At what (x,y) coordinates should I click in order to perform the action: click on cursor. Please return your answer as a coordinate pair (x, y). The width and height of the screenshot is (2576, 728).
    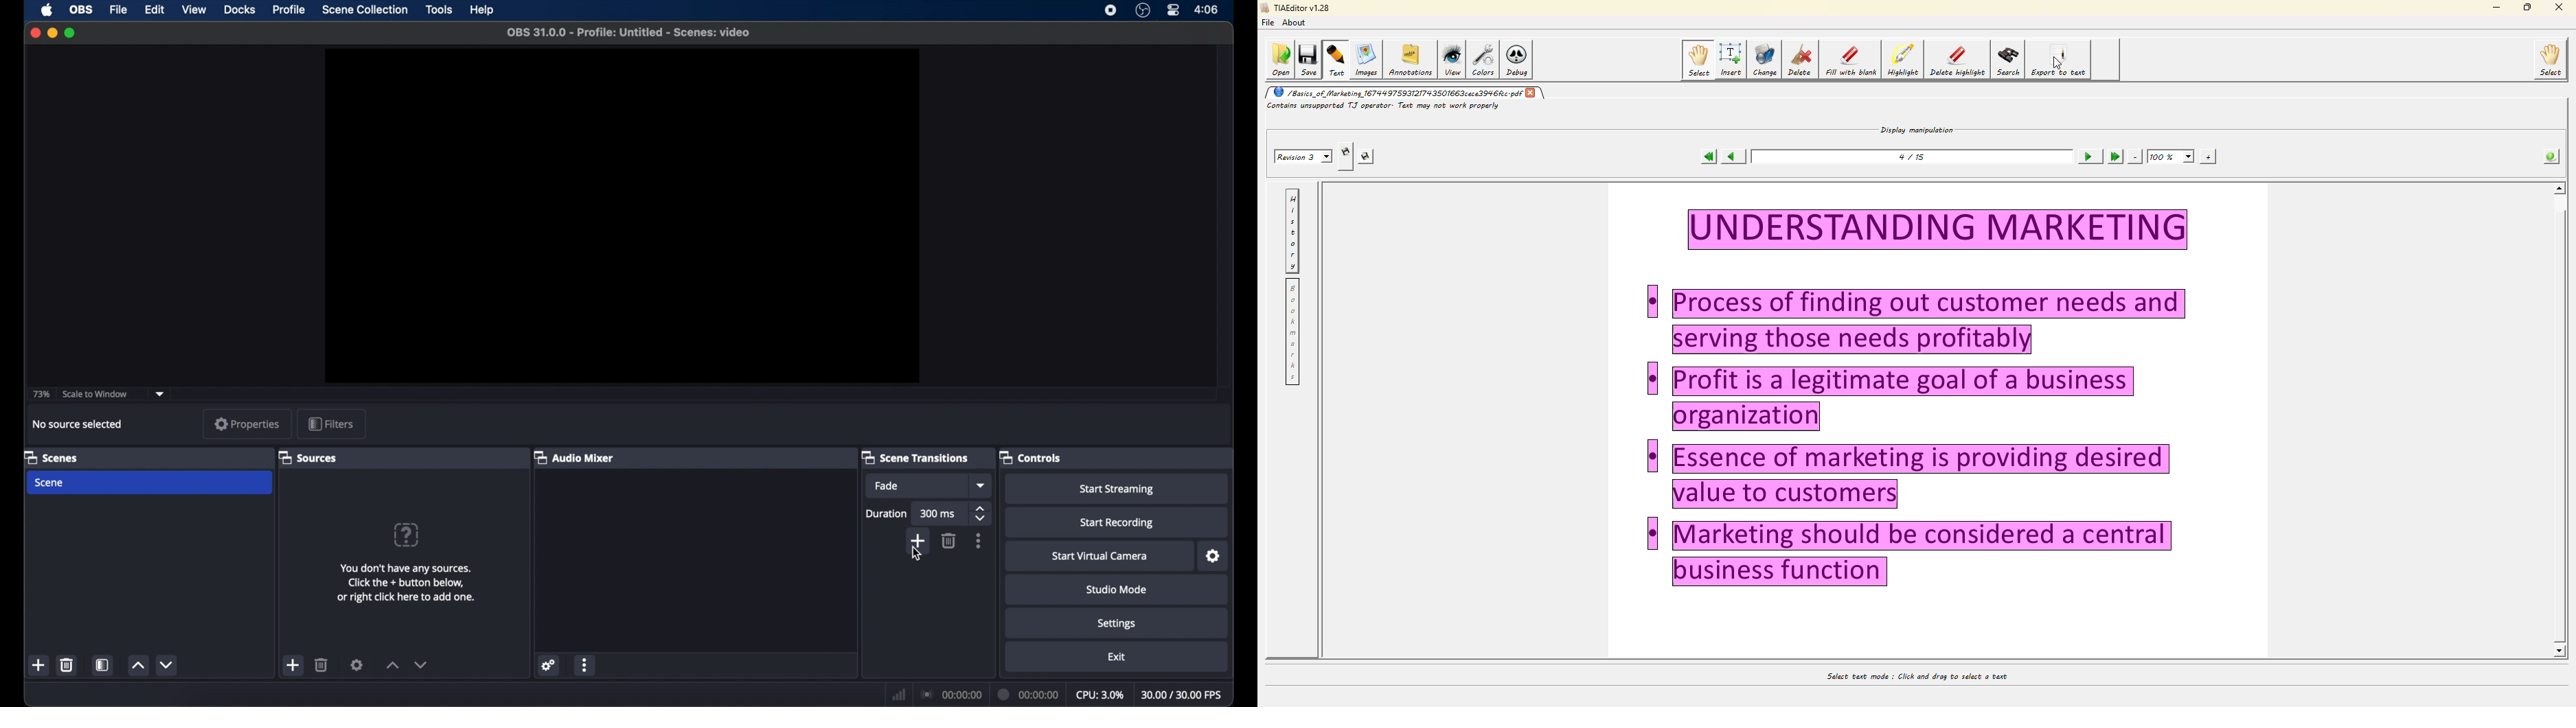
    Looking at the image, I should click on (915, 554).